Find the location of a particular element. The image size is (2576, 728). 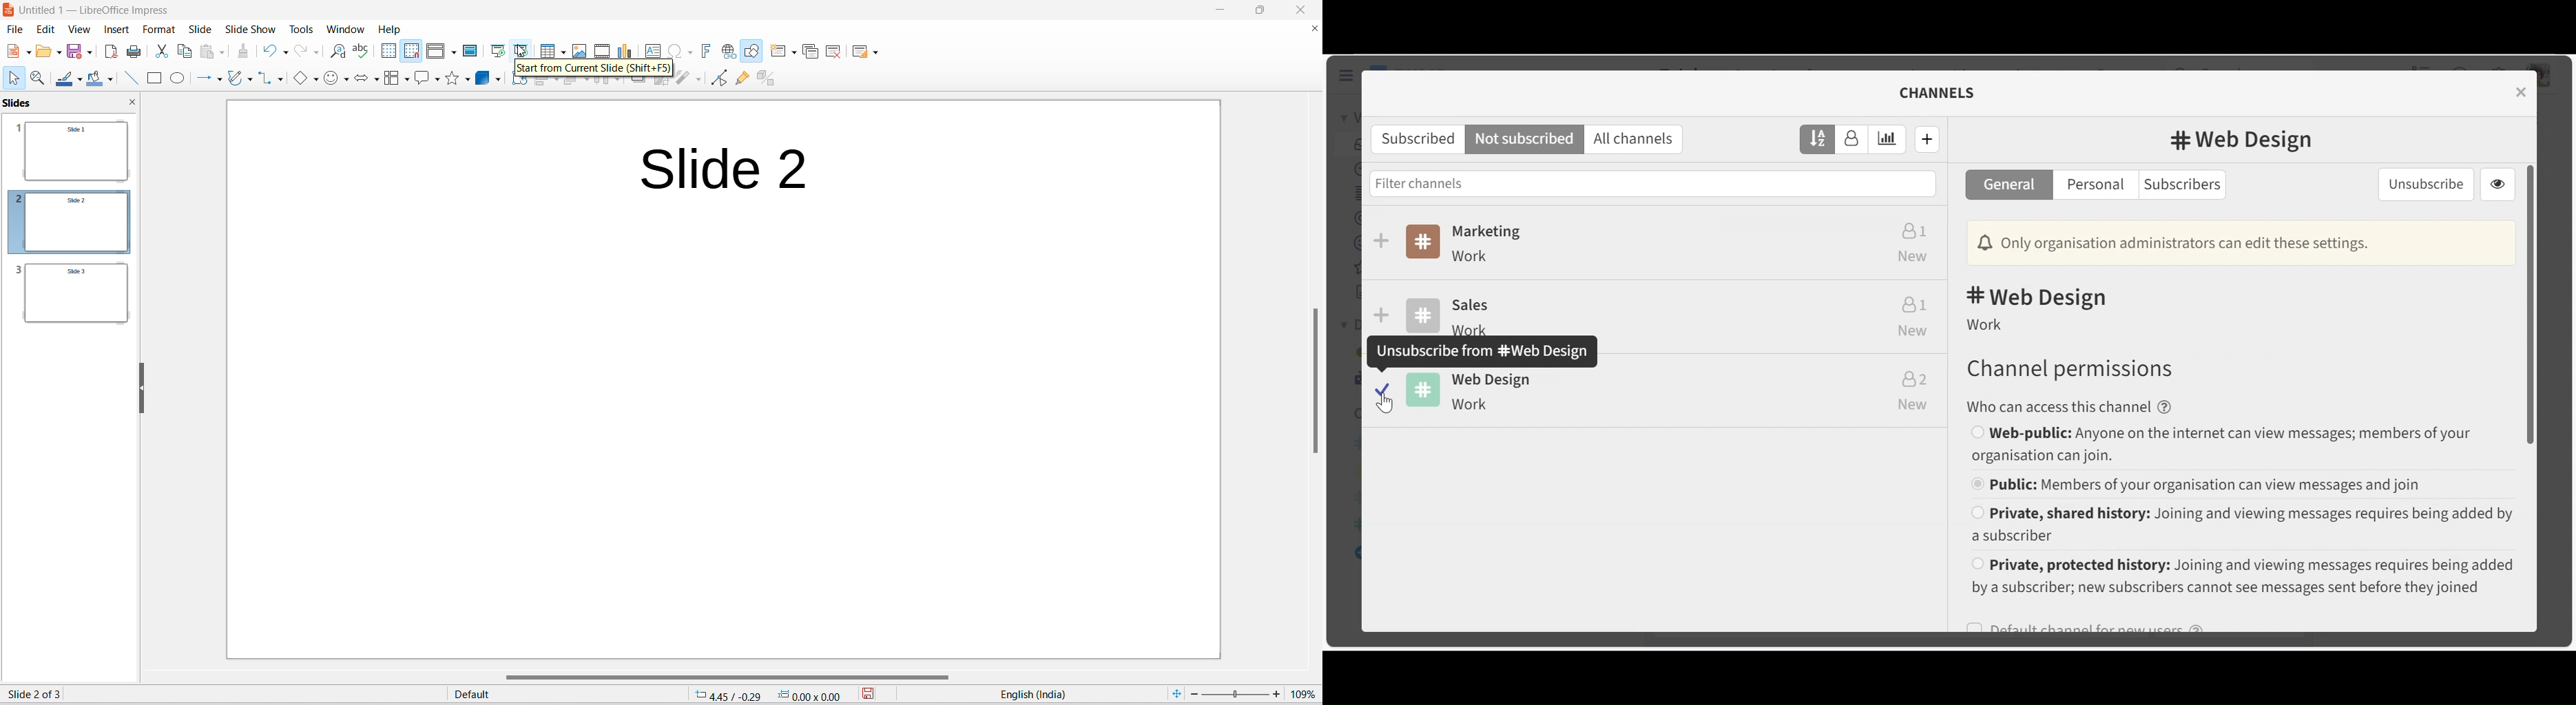

fill color is located at coordinates (94, 80).